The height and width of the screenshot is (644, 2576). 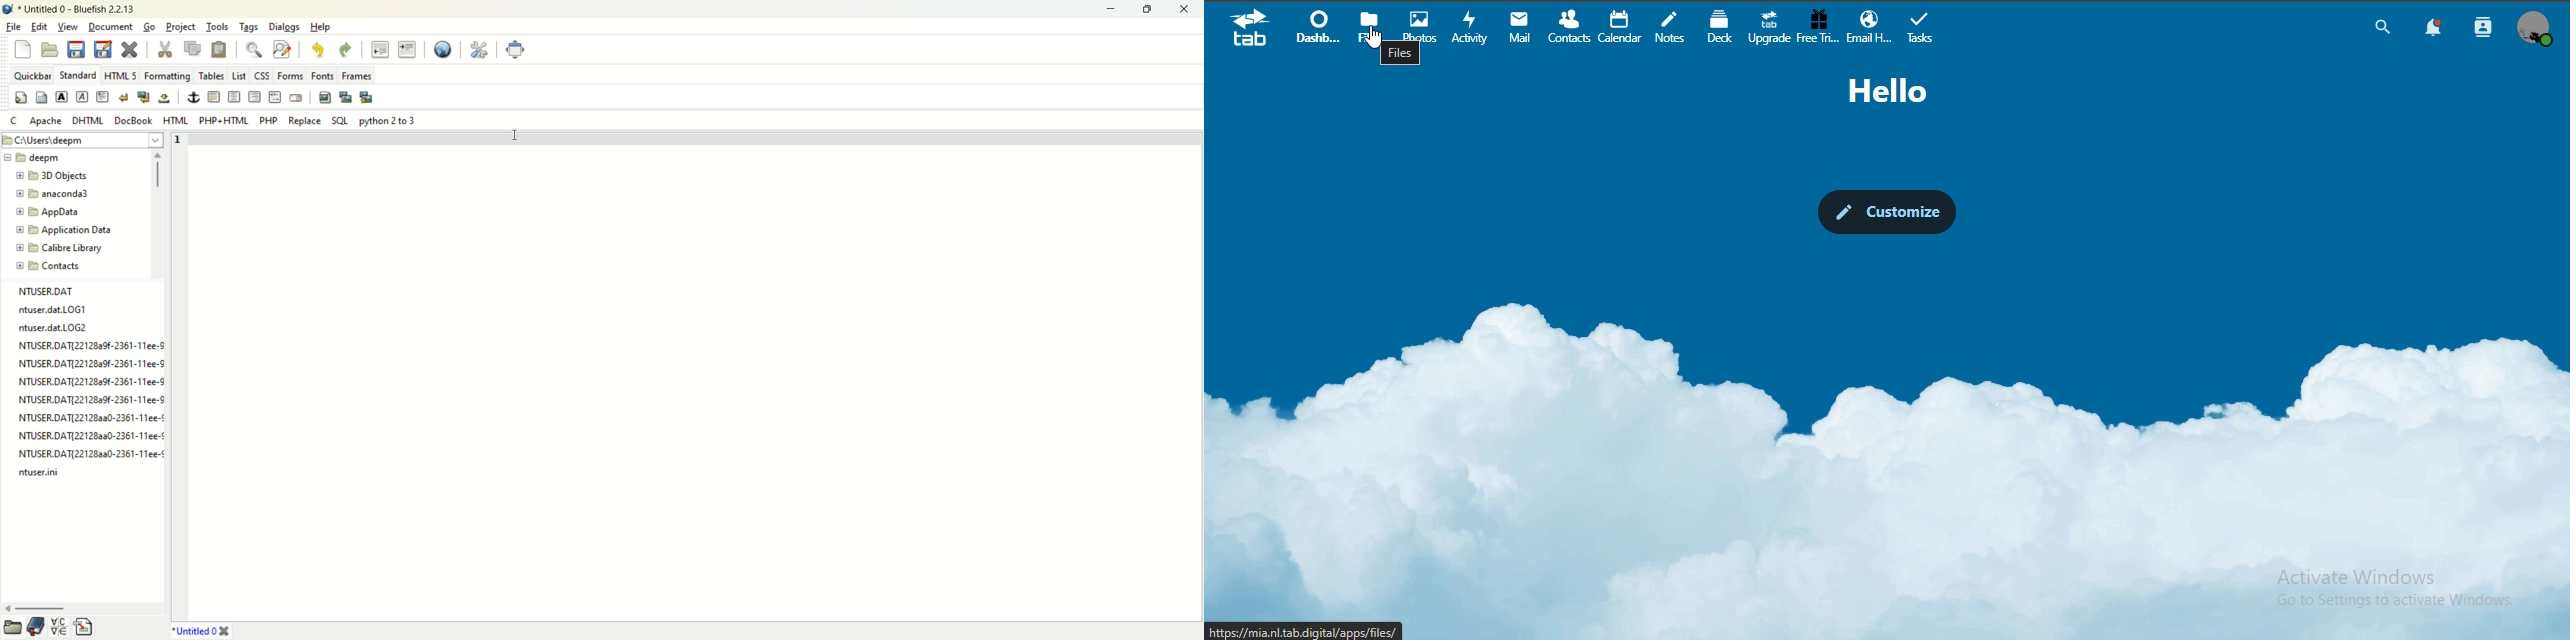 What do you see at coordinates (64, 230) in the screenshot?
I see `Application Data` at bounding box center [64, 230].